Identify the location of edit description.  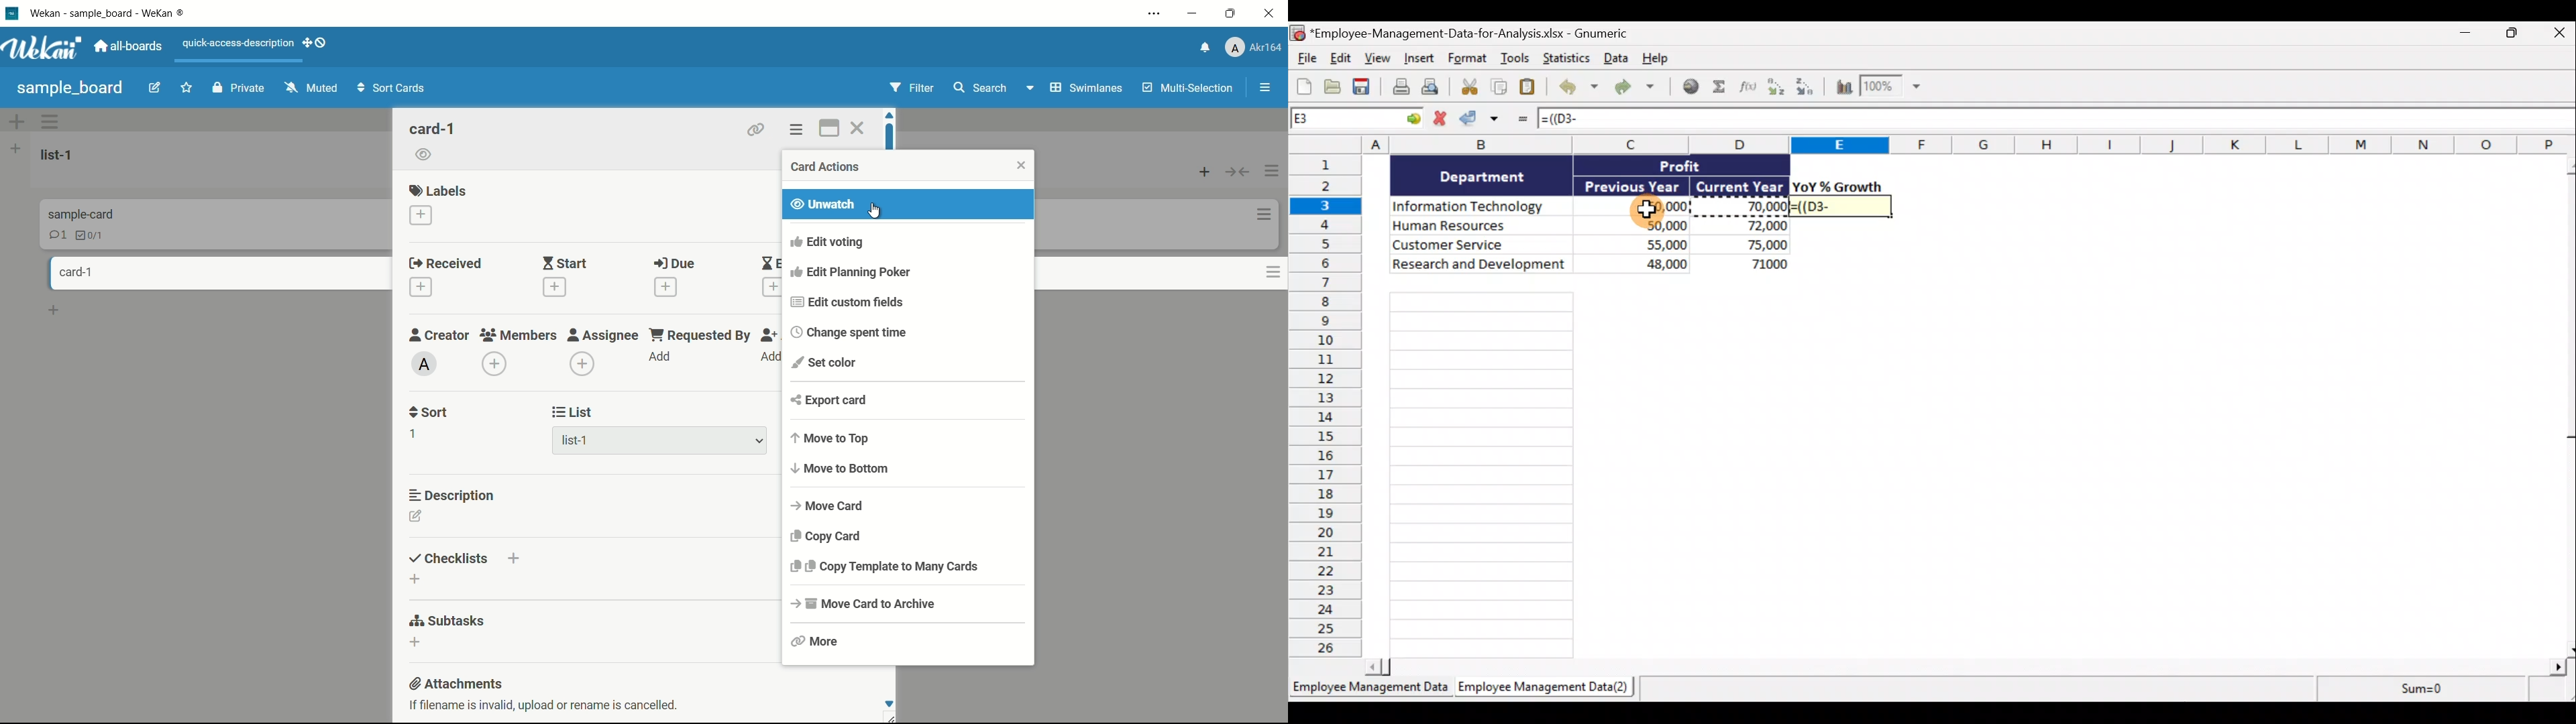
(415, 516).